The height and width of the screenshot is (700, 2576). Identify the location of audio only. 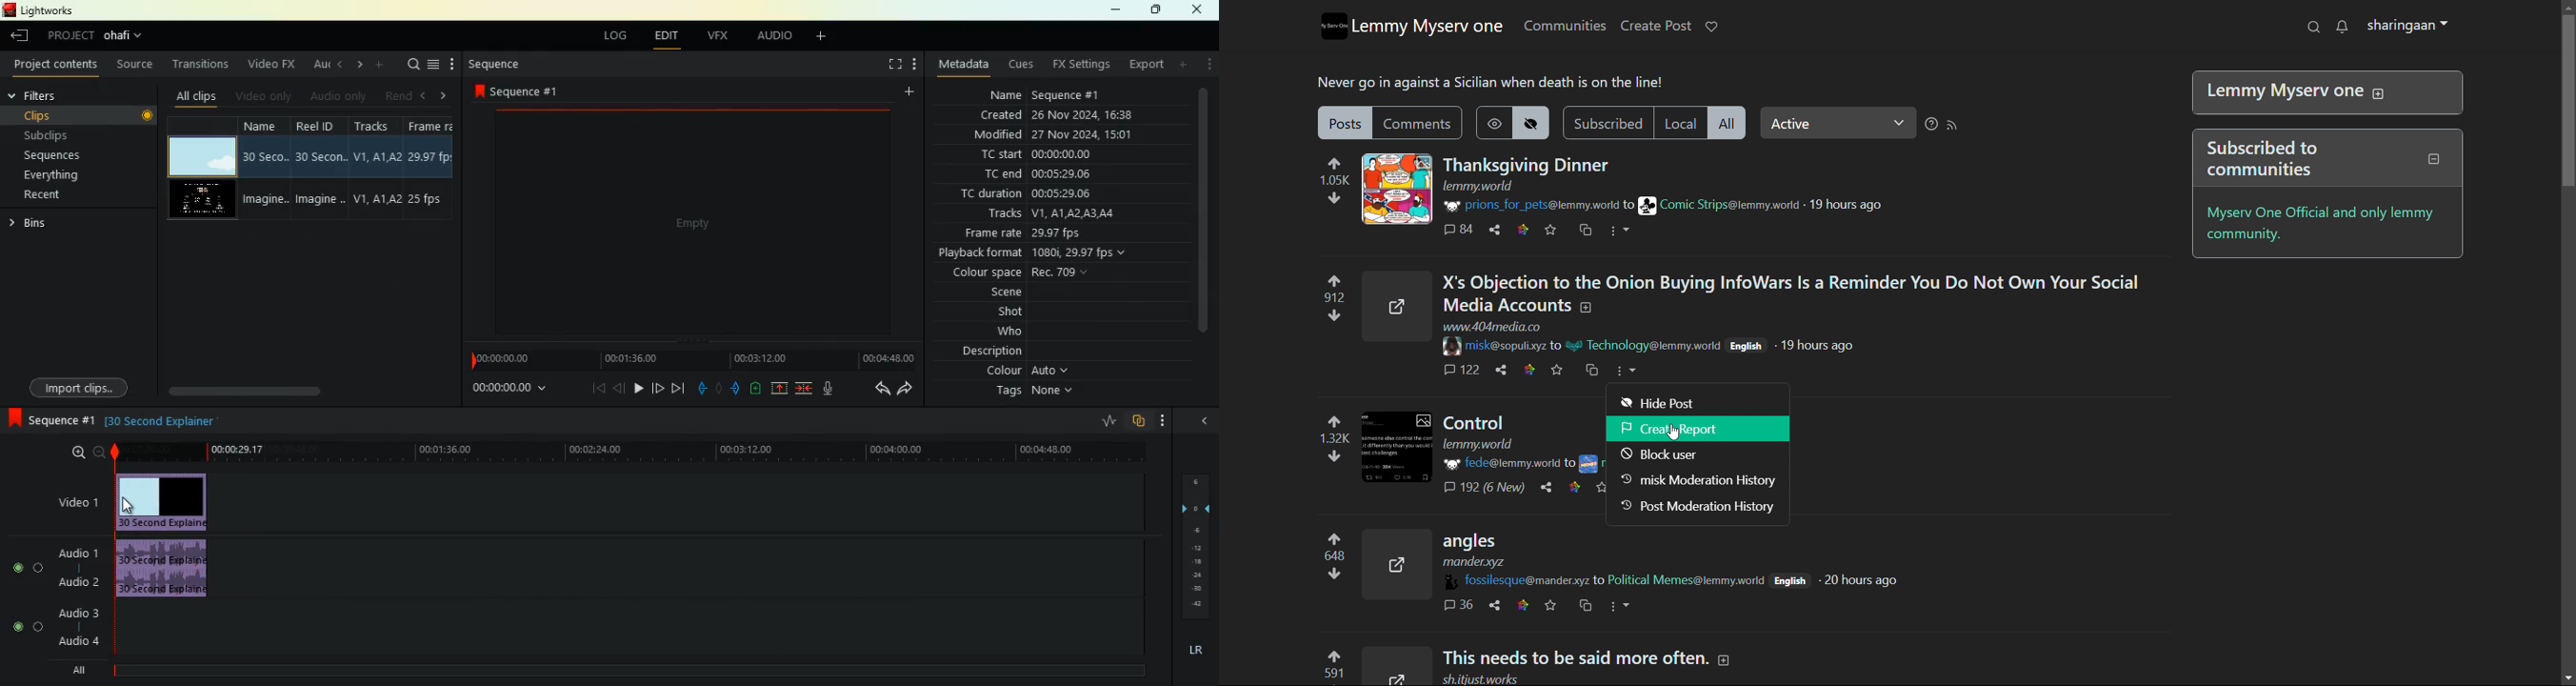
(340, 95).